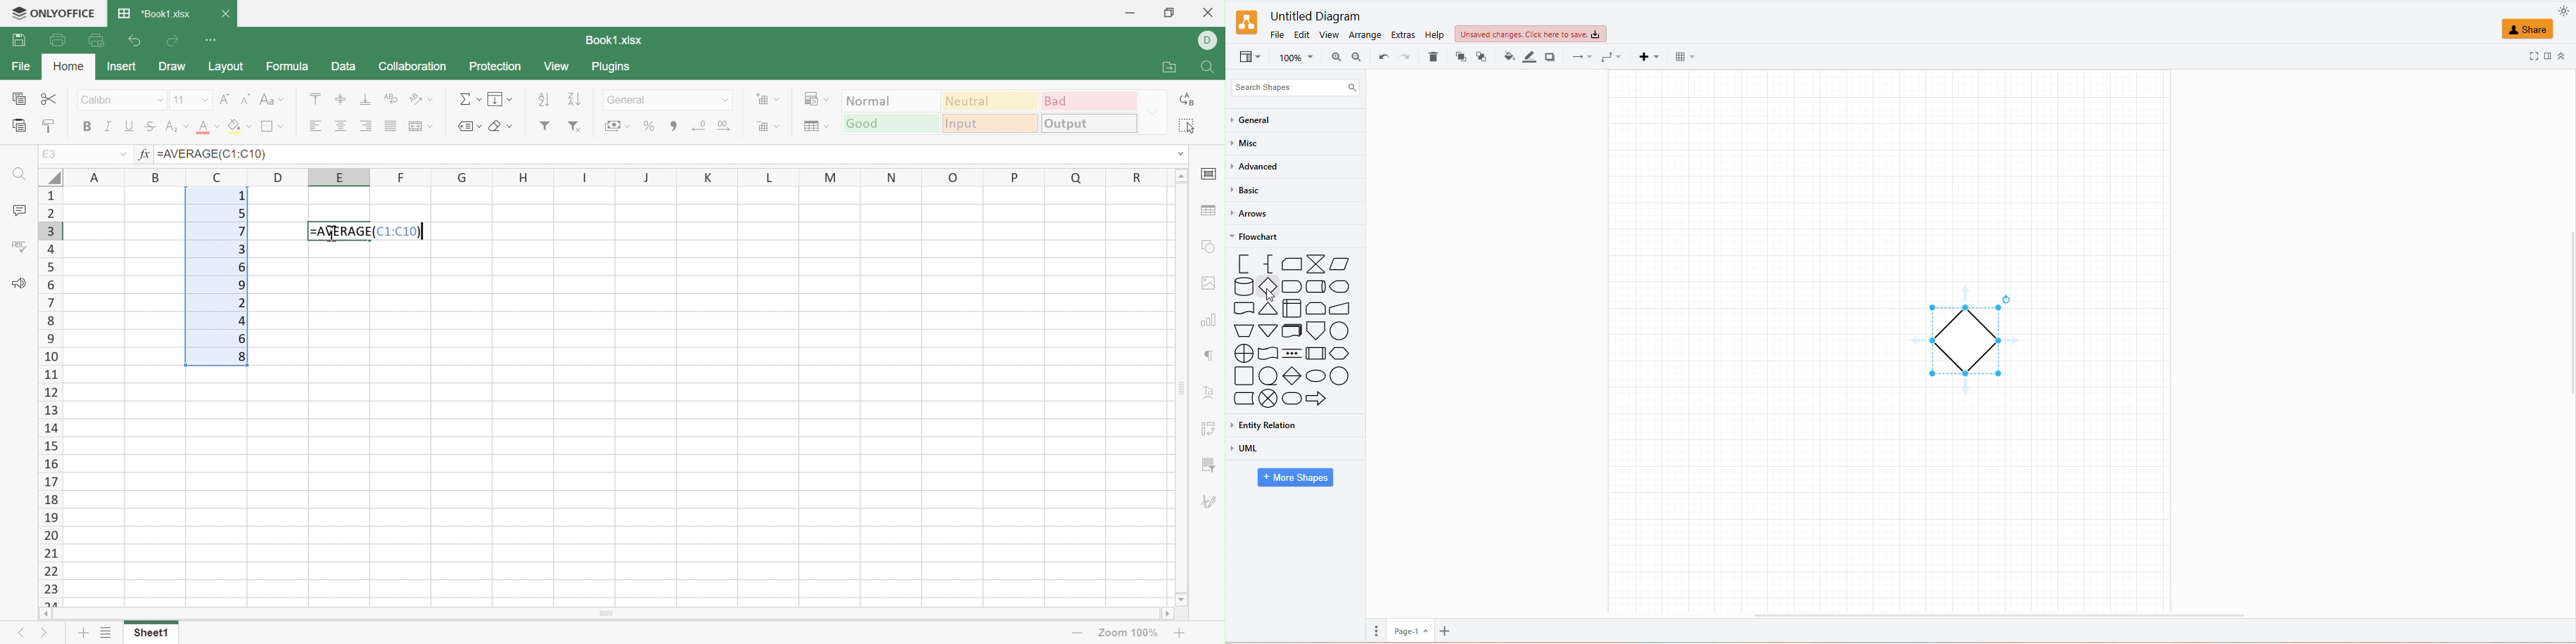 The width and height of the screenshot is (2576, 644). What do you see at coordinates (1580, 56) in the screenshot?
I see `CONNECTIONS` at bounding box center [1580, 56].